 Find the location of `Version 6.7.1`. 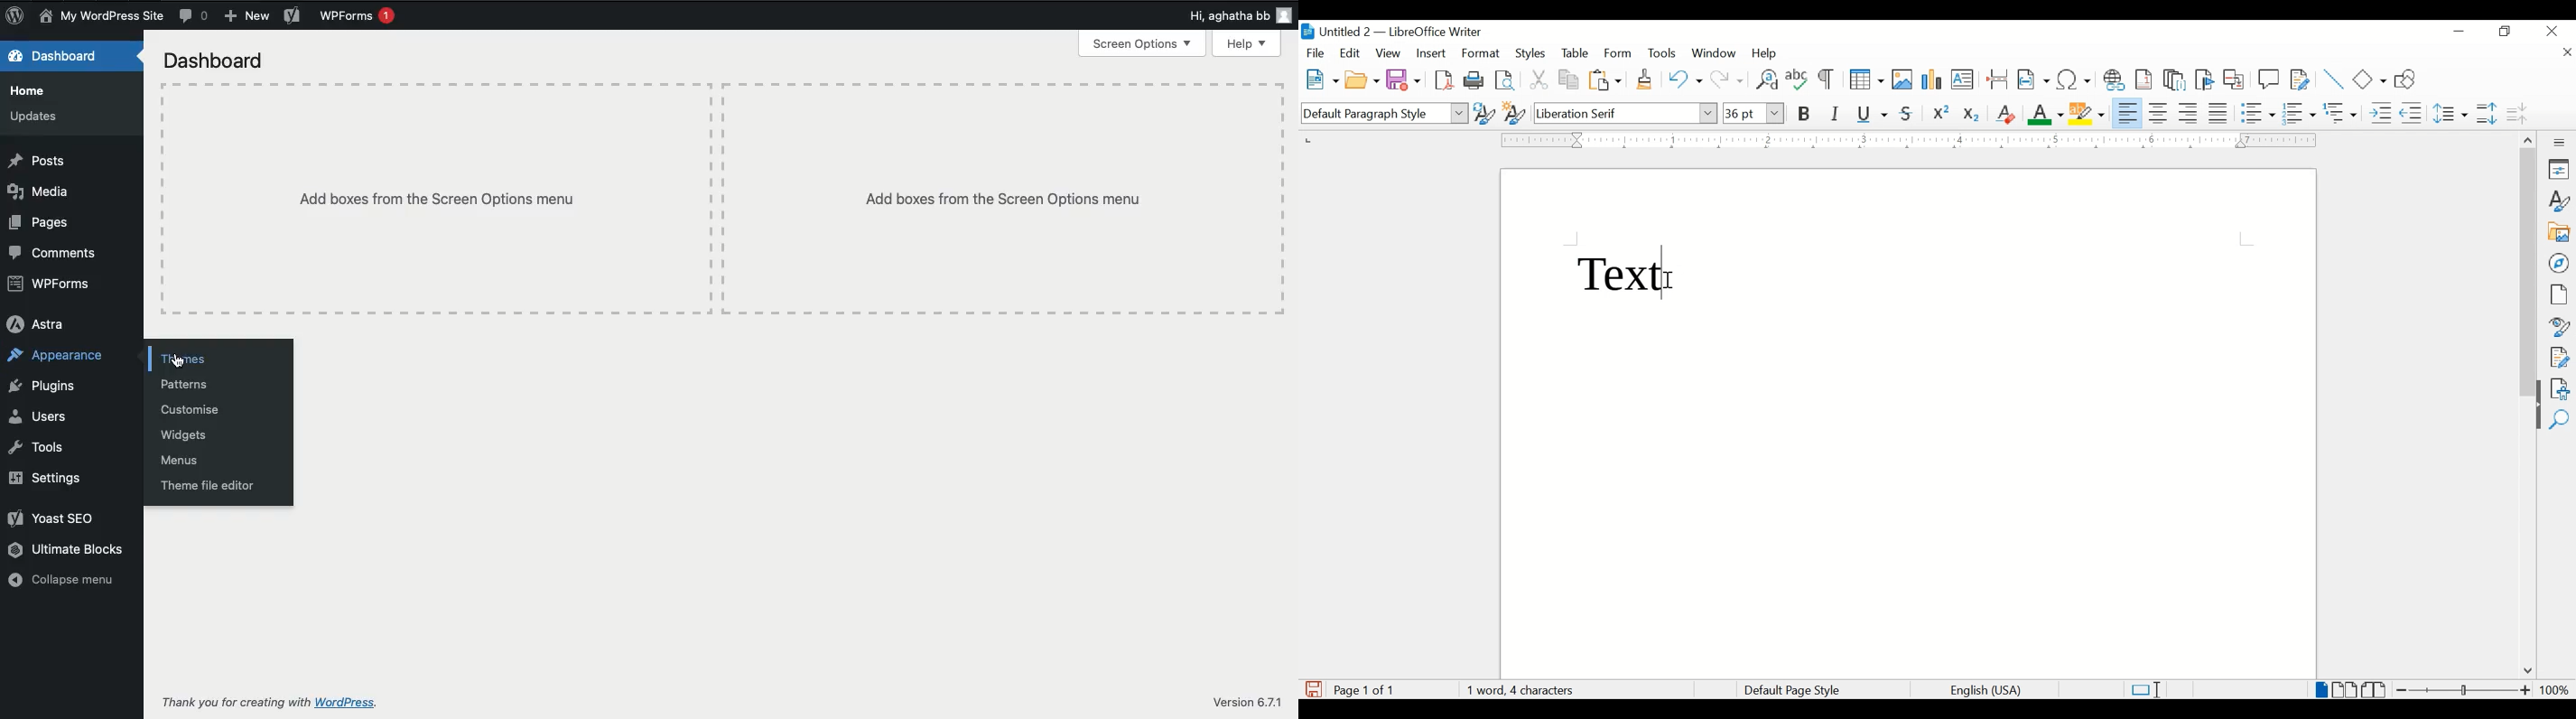

Version 6.7.1 is located at coordinates (1250, 702).